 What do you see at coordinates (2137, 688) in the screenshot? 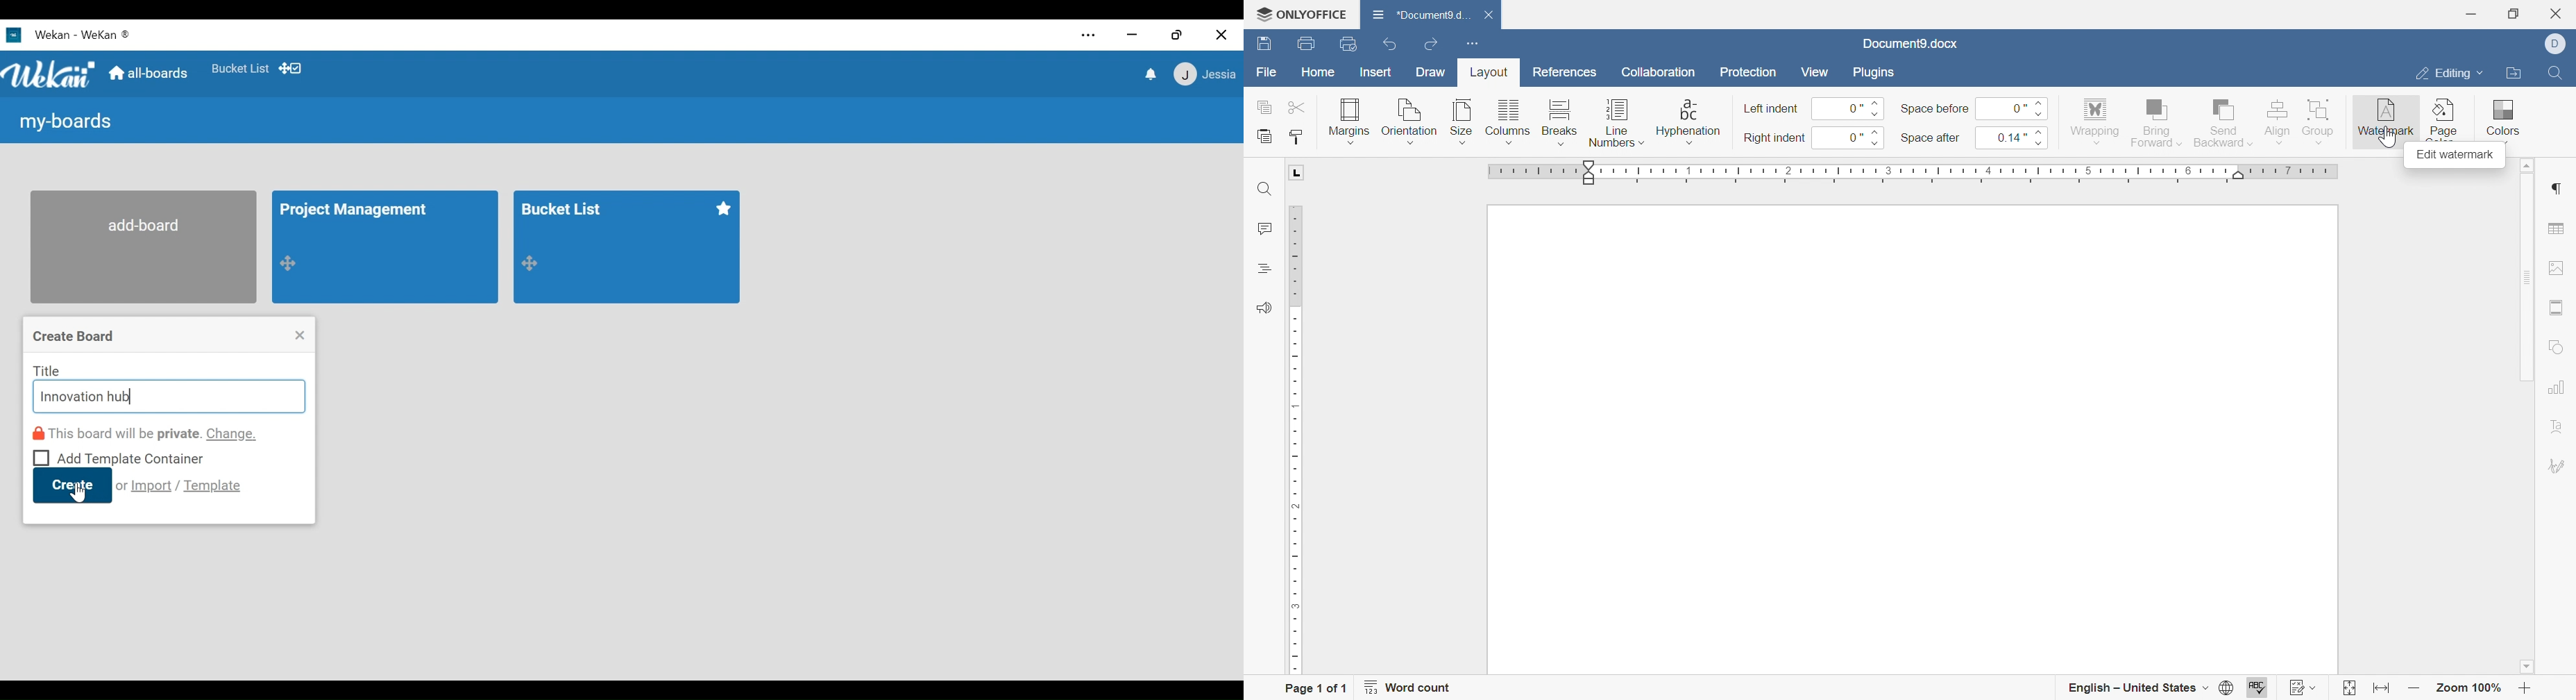
I see `english - united states` at bounding box center [2137, 688].